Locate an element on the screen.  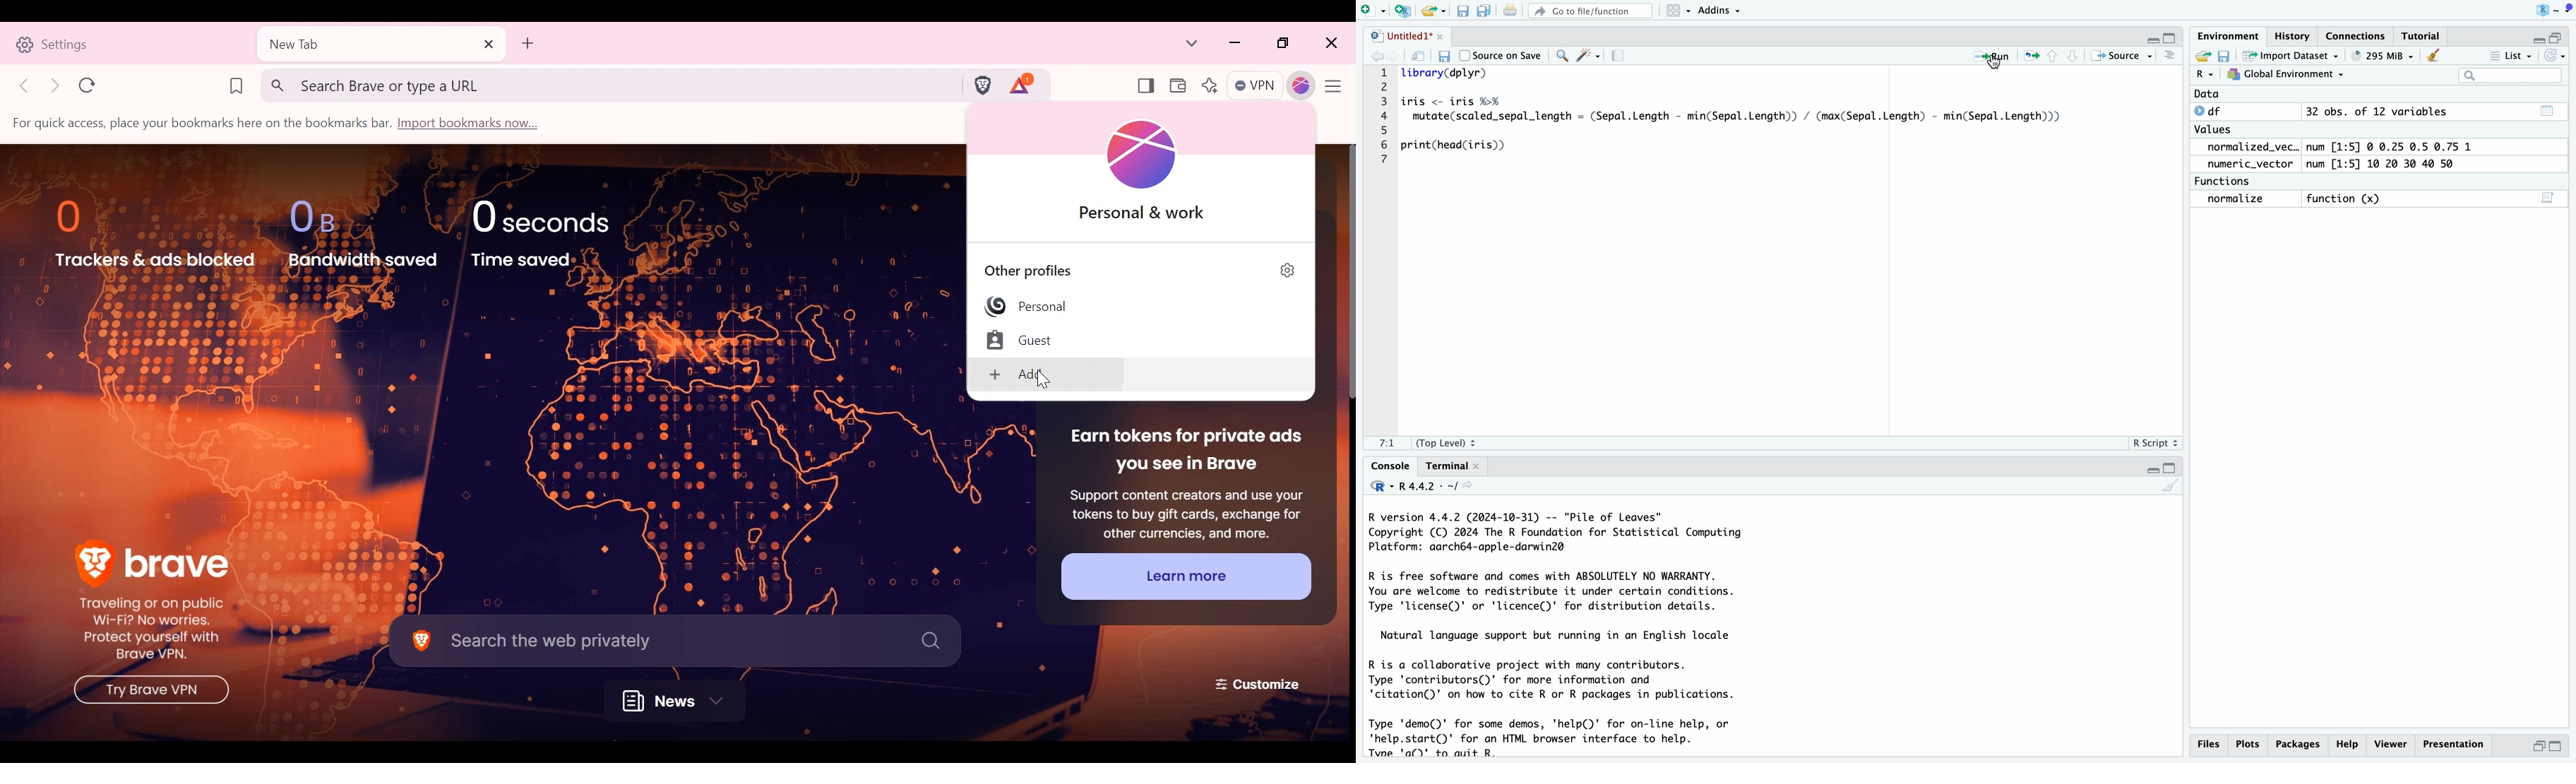
Untitled is located at coordinates (1404, 36).